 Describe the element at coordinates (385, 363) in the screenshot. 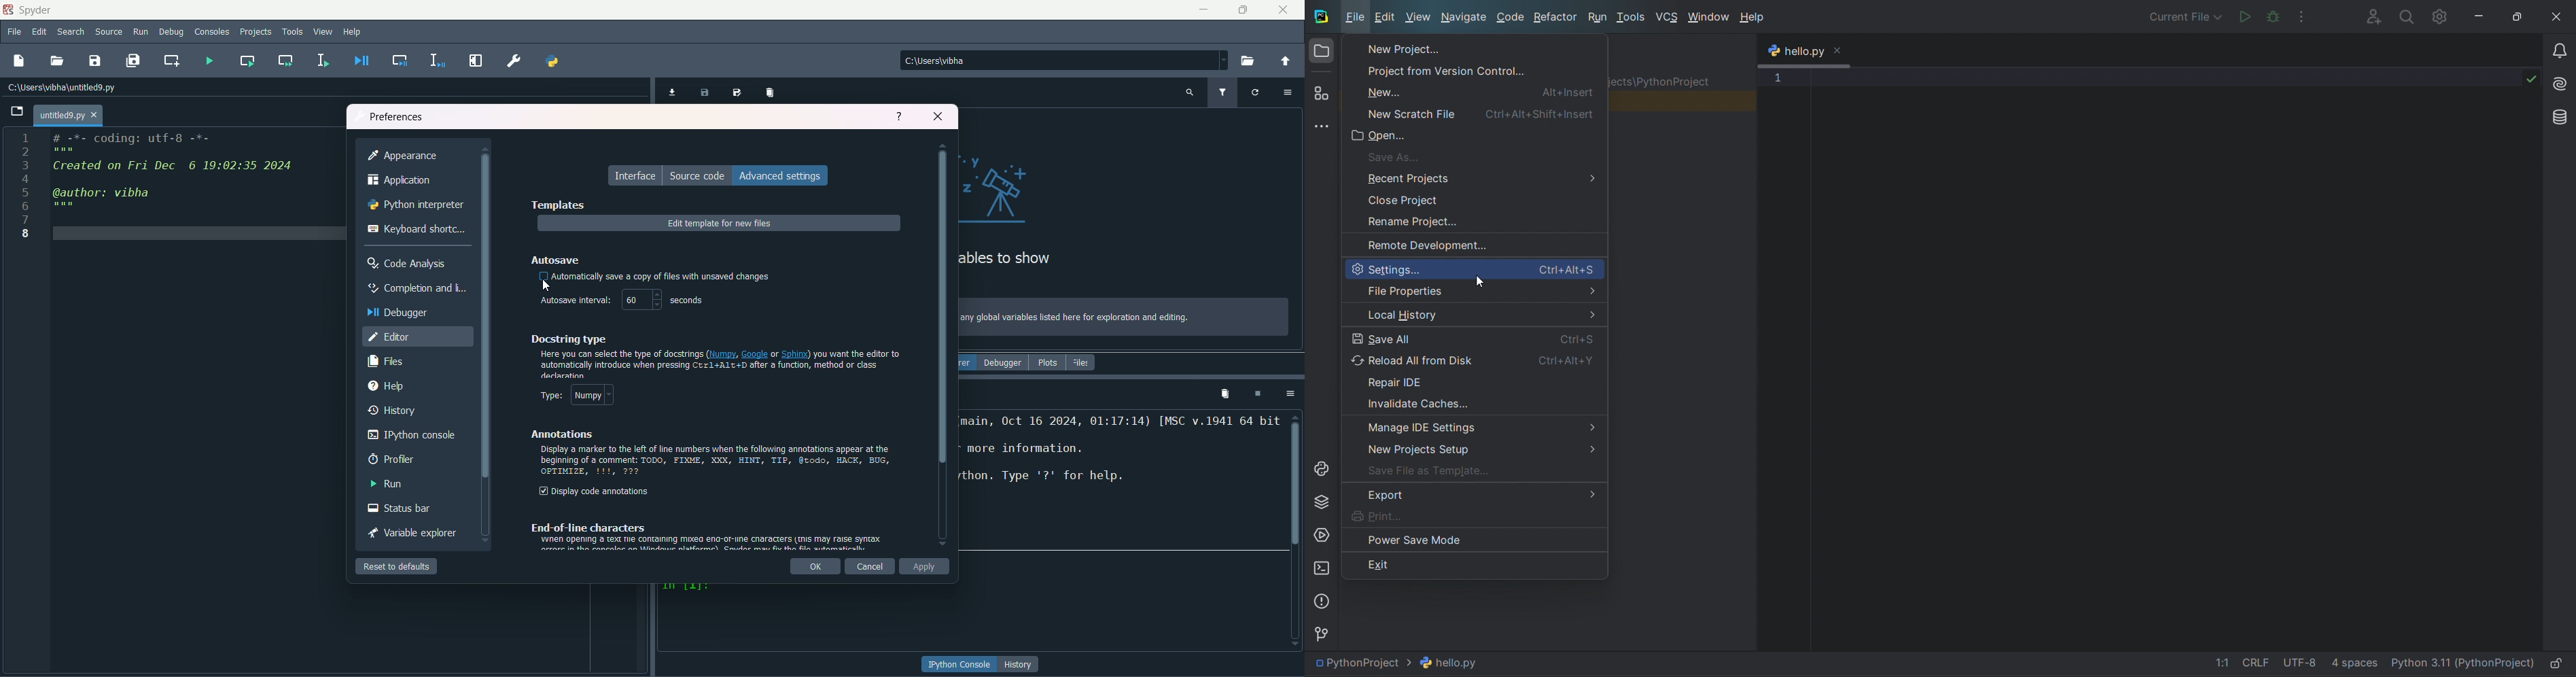

I see `files` at that location.